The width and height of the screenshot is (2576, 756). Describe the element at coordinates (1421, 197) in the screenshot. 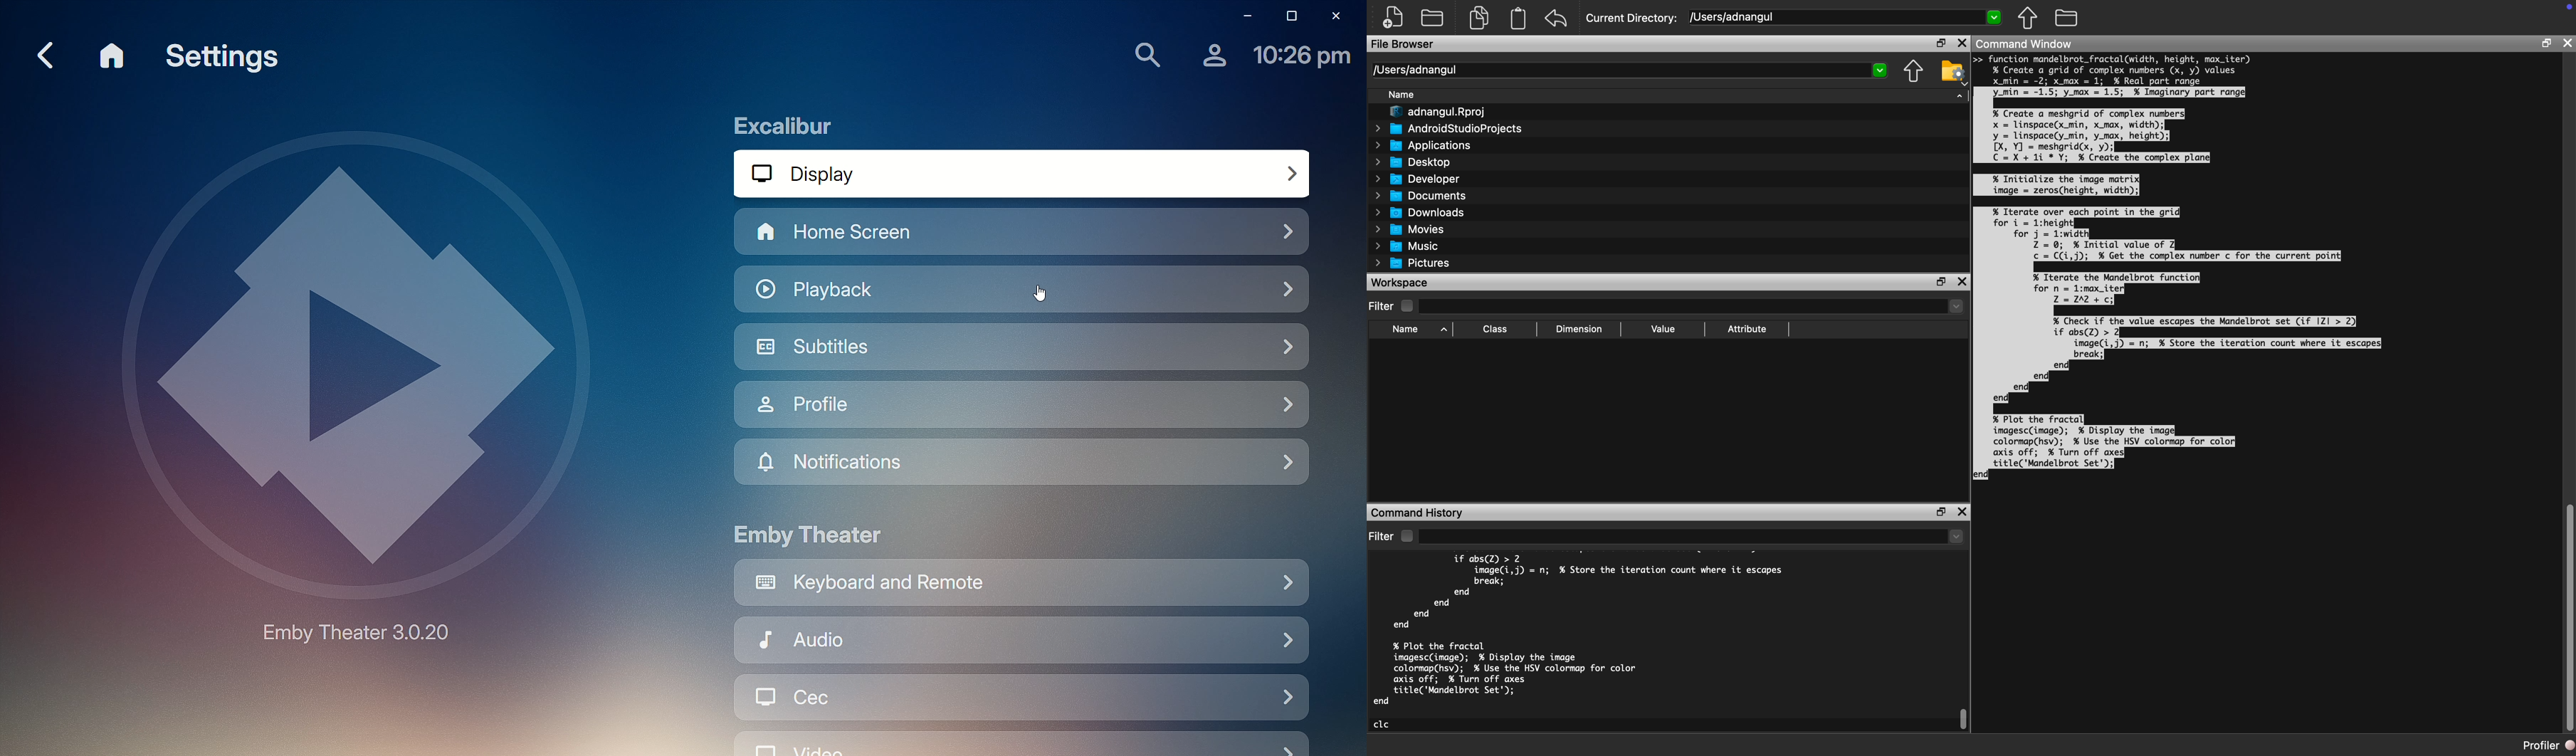

I see `Documents` at that location.